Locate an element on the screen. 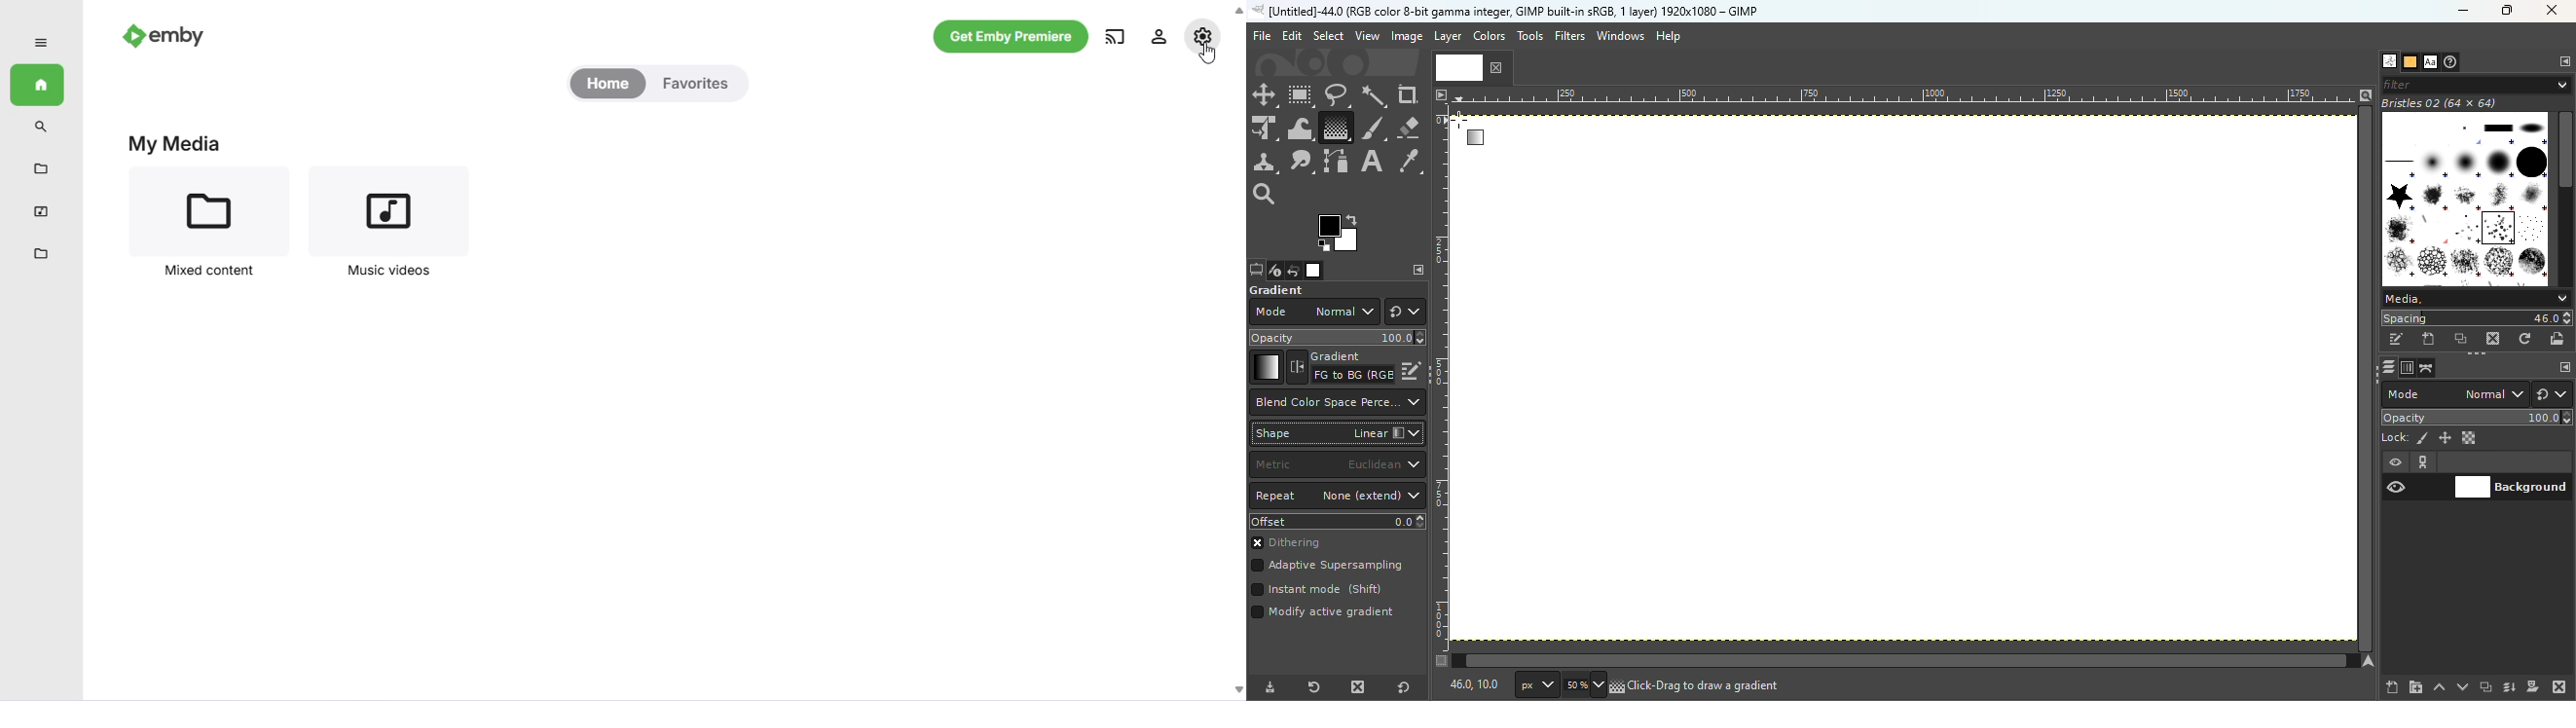 The image size is (2576, 728). Shape is located at coordinates (1337, 433).